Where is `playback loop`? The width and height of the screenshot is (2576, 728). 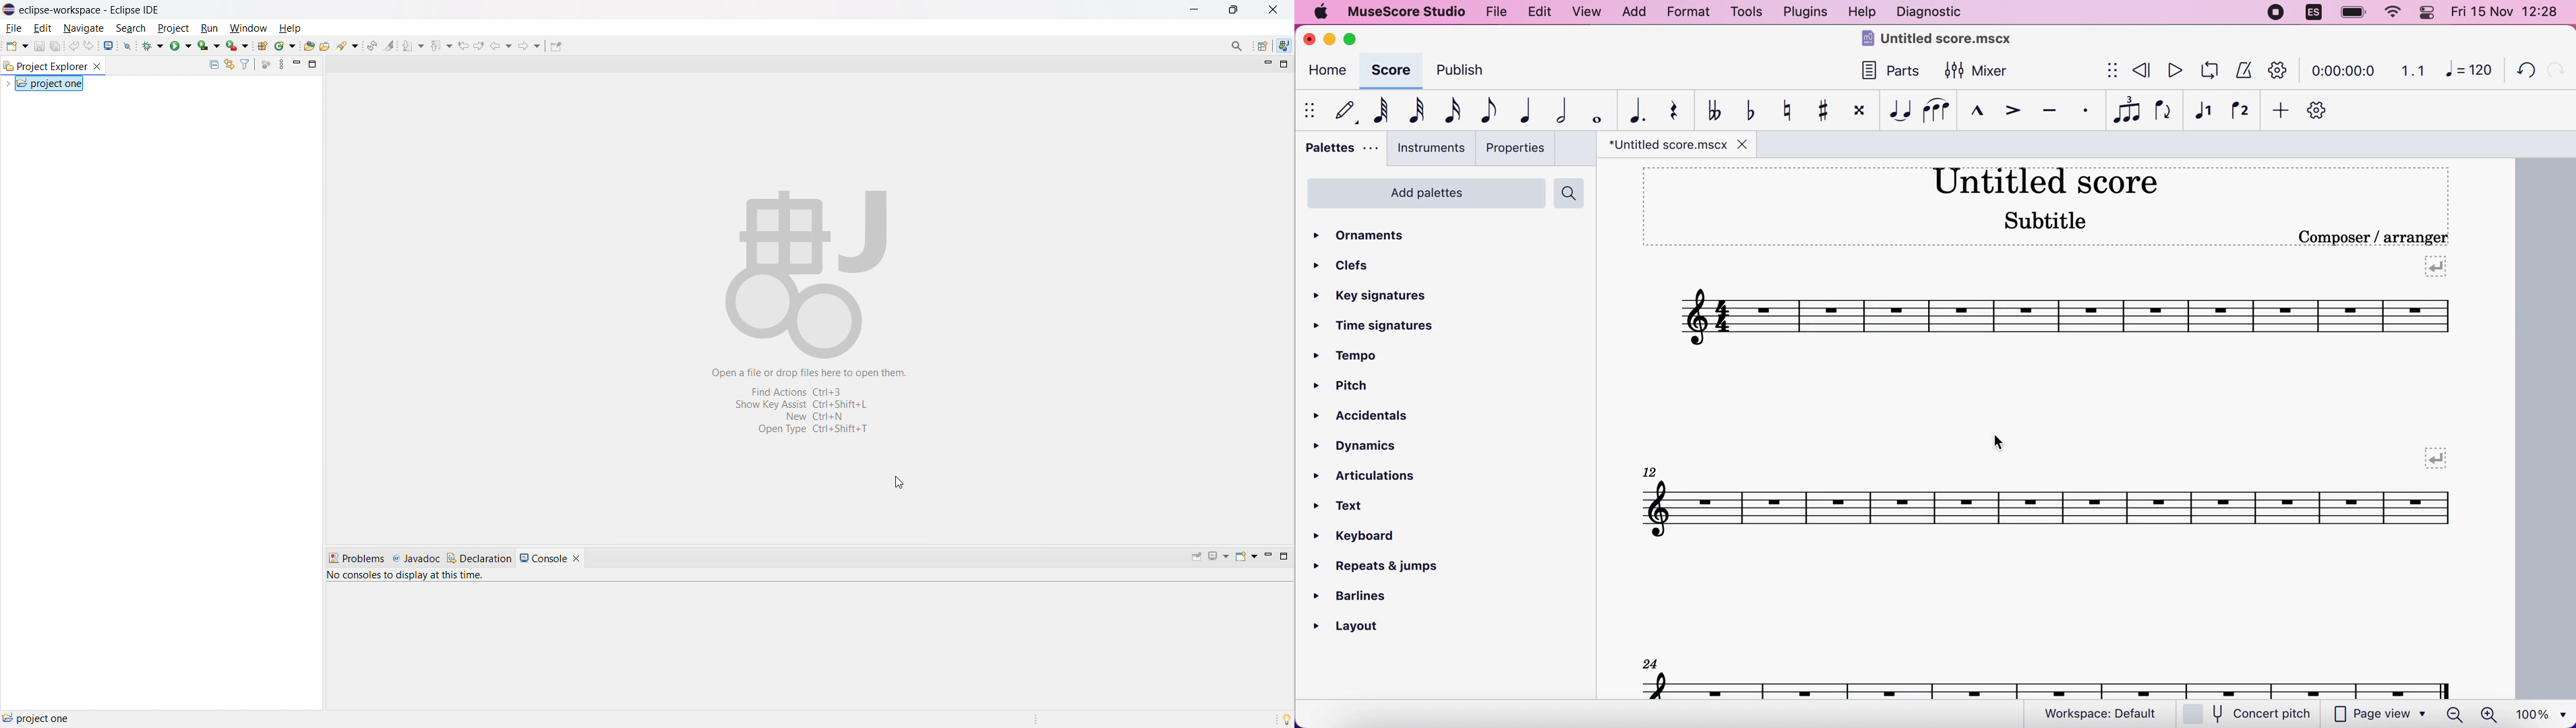 playback loop is located at coordinates (2207, 71).